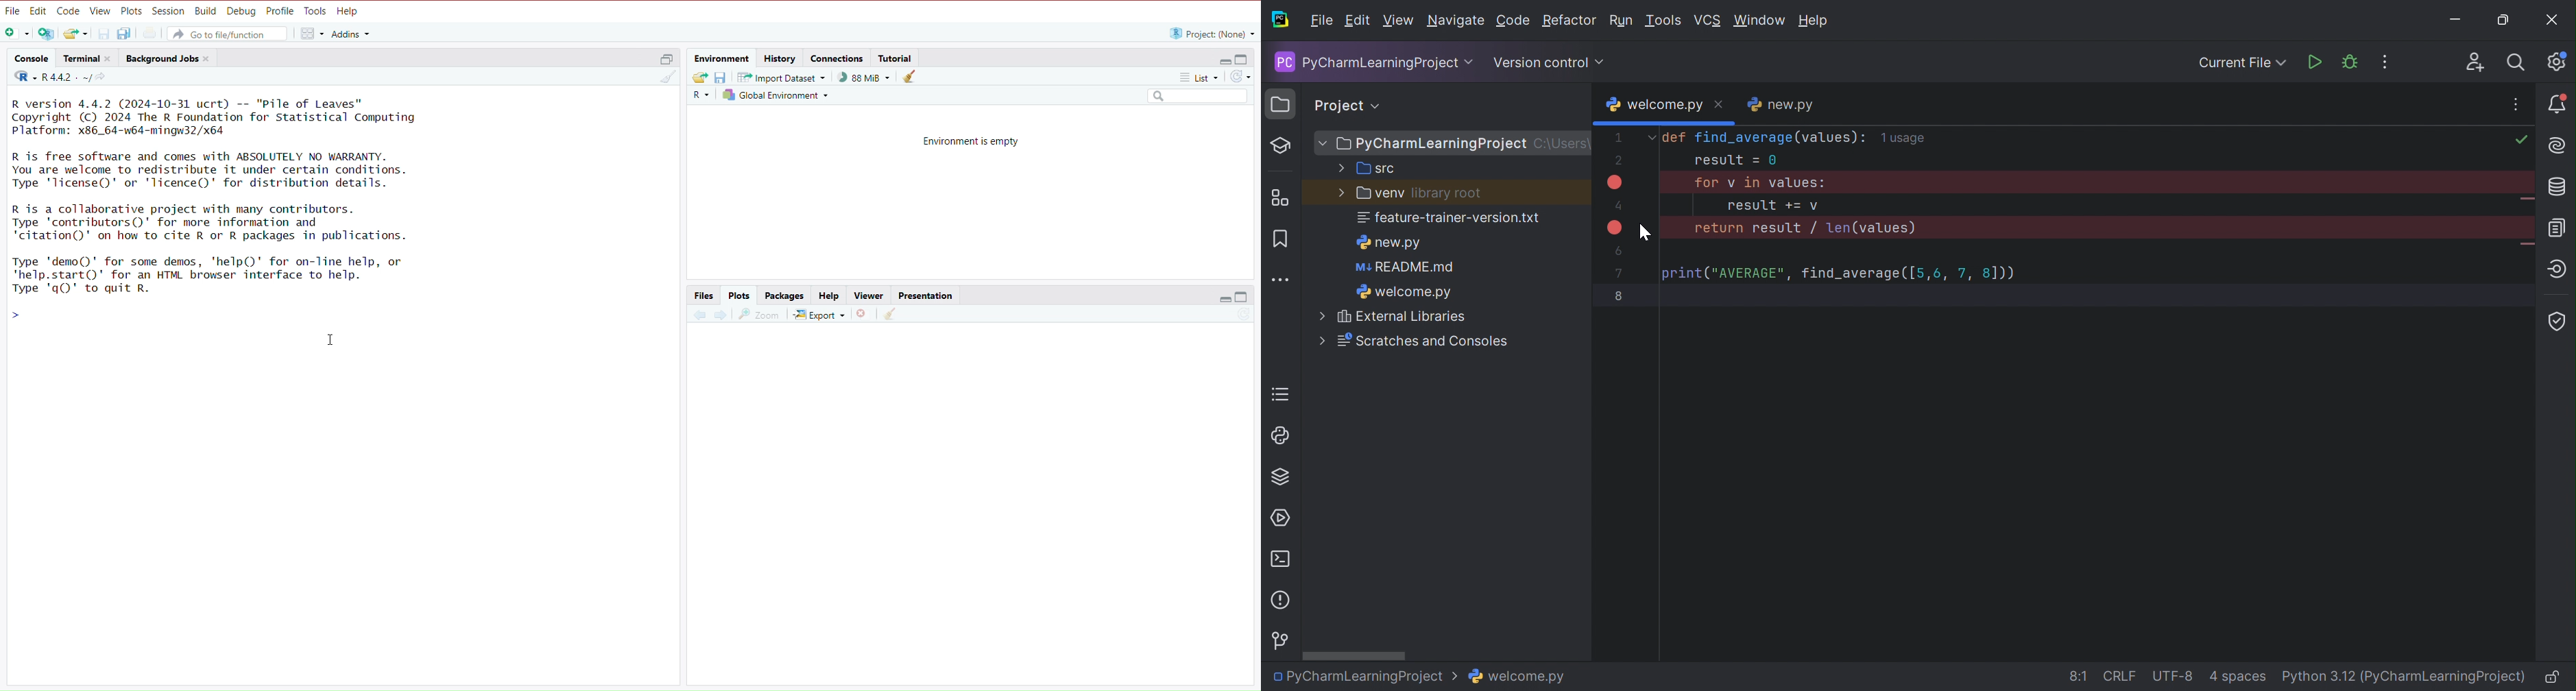 The height and width of the screenshot is (700, 2576). Describe the element at coordinates (47, 35) in the screenshot. I see `create a project` at that location.